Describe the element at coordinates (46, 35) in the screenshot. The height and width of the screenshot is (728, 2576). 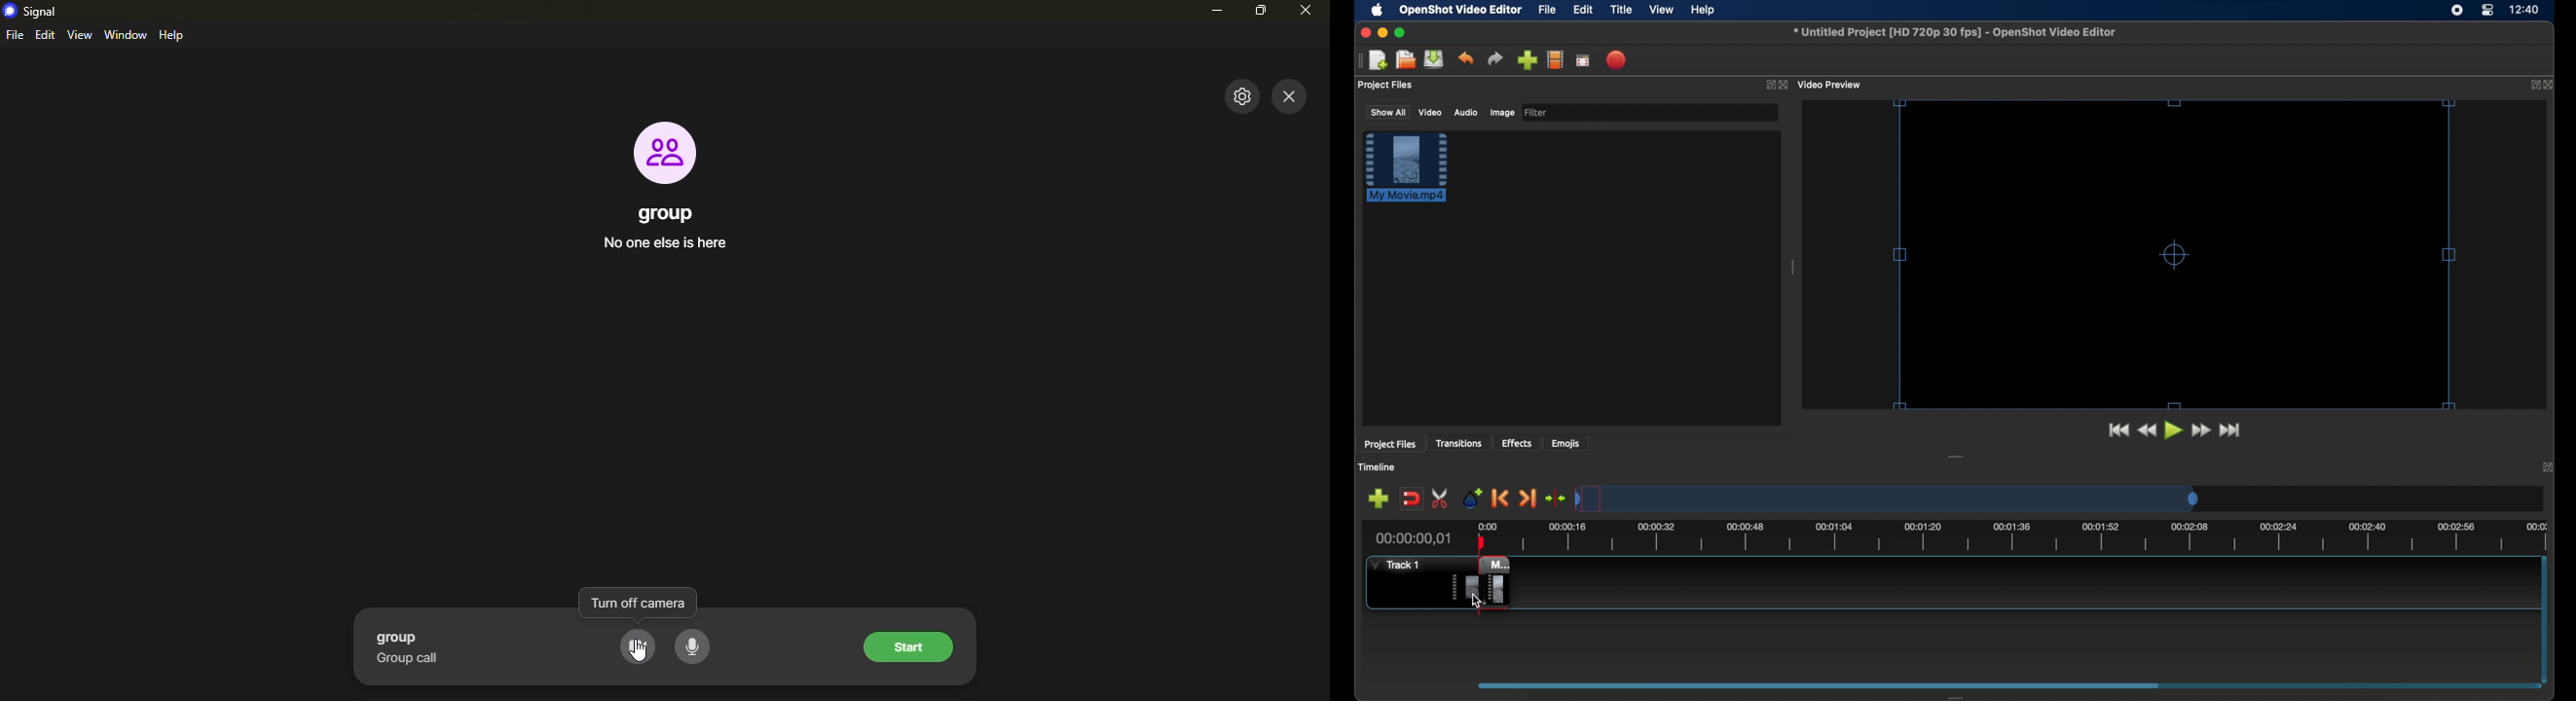
I see `edit` at that location.